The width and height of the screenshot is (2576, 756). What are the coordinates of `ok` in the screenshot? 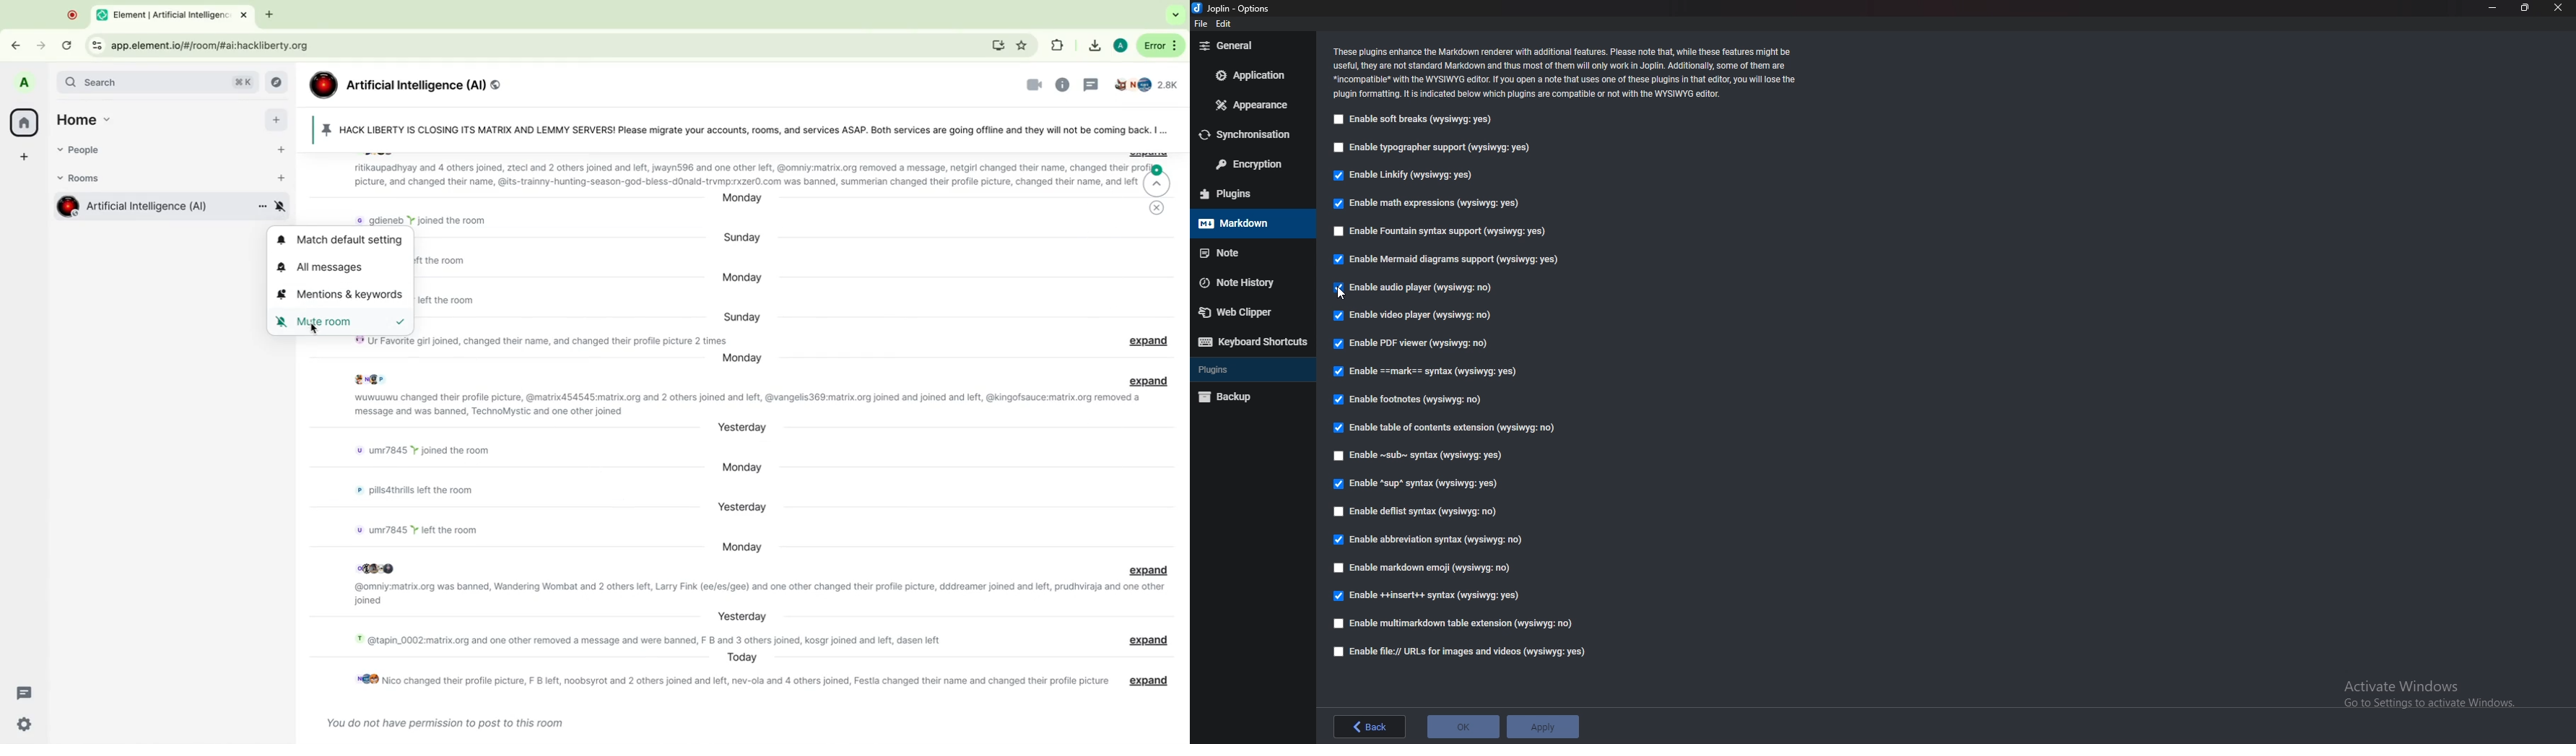 It's located at (1462, 726).